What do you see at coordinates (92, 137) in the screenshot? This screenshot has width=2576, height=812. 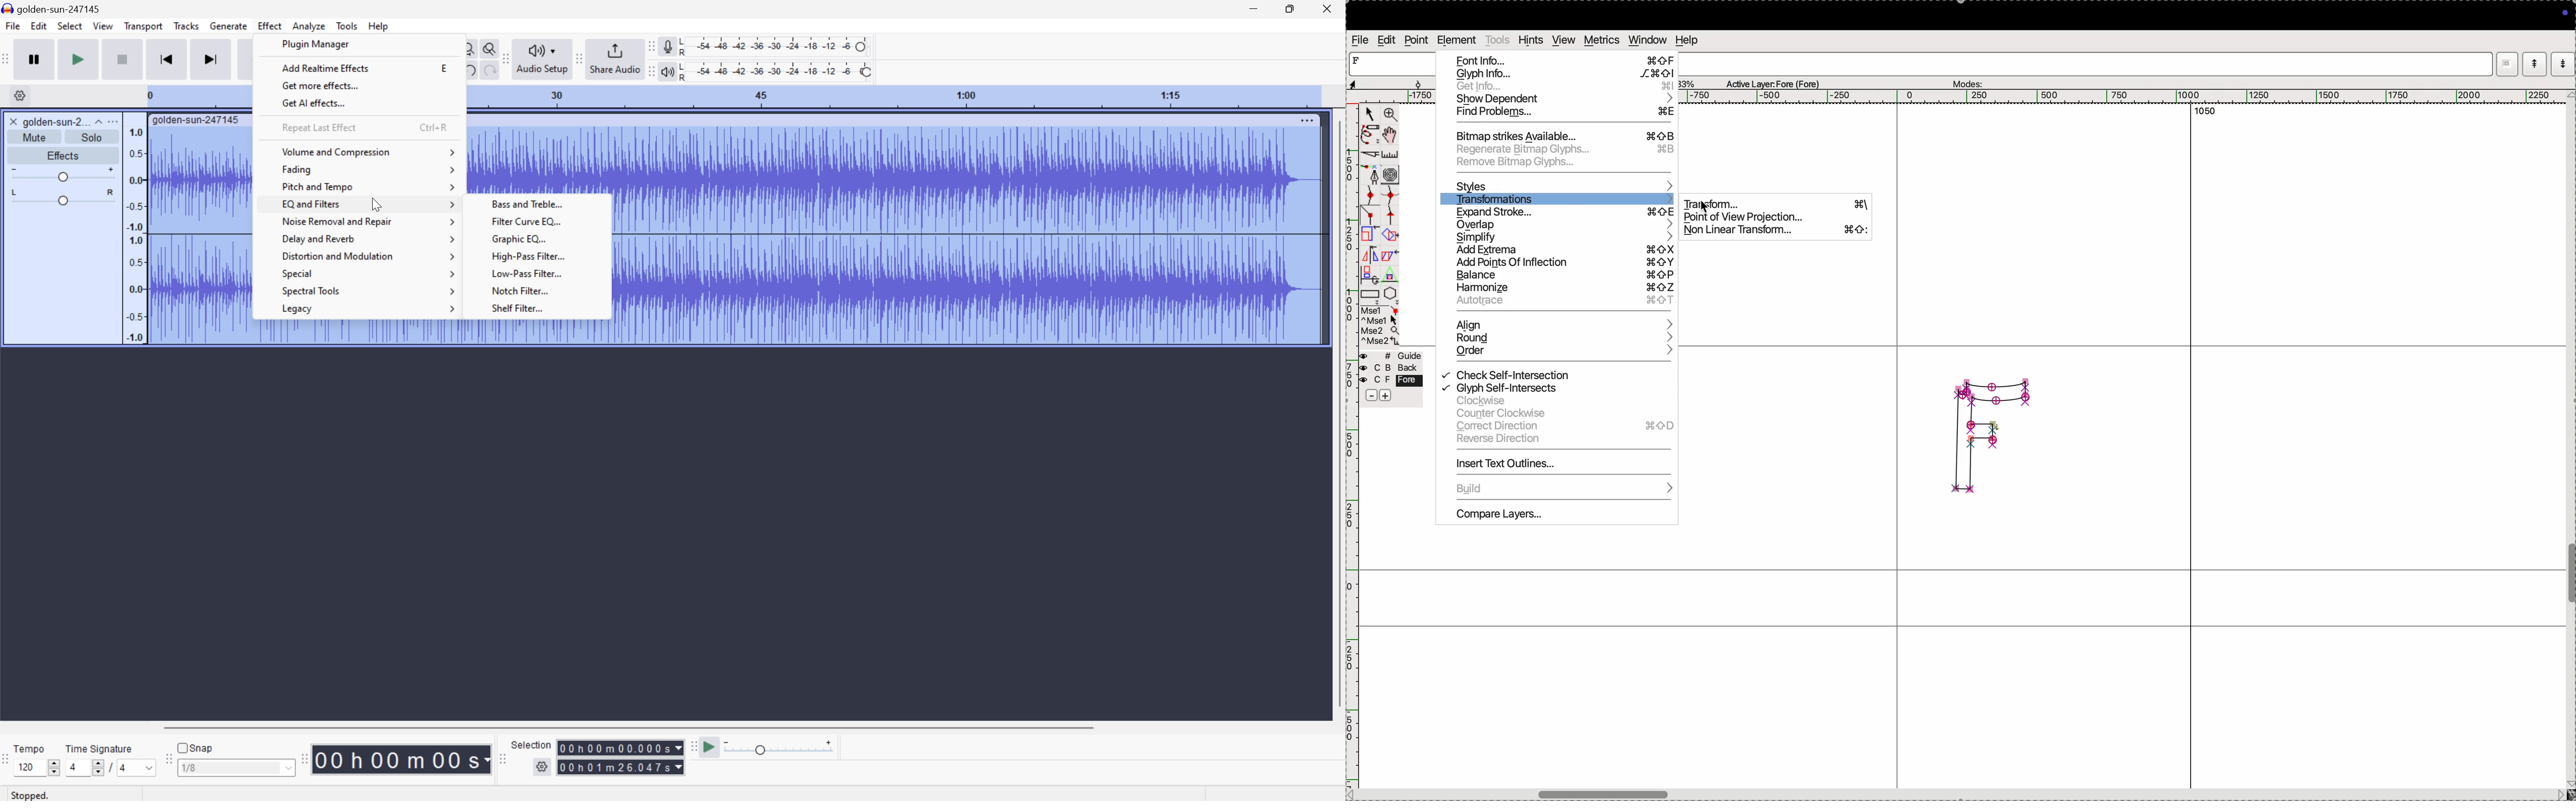 I see `Solo` at bounding box center [92, 137].